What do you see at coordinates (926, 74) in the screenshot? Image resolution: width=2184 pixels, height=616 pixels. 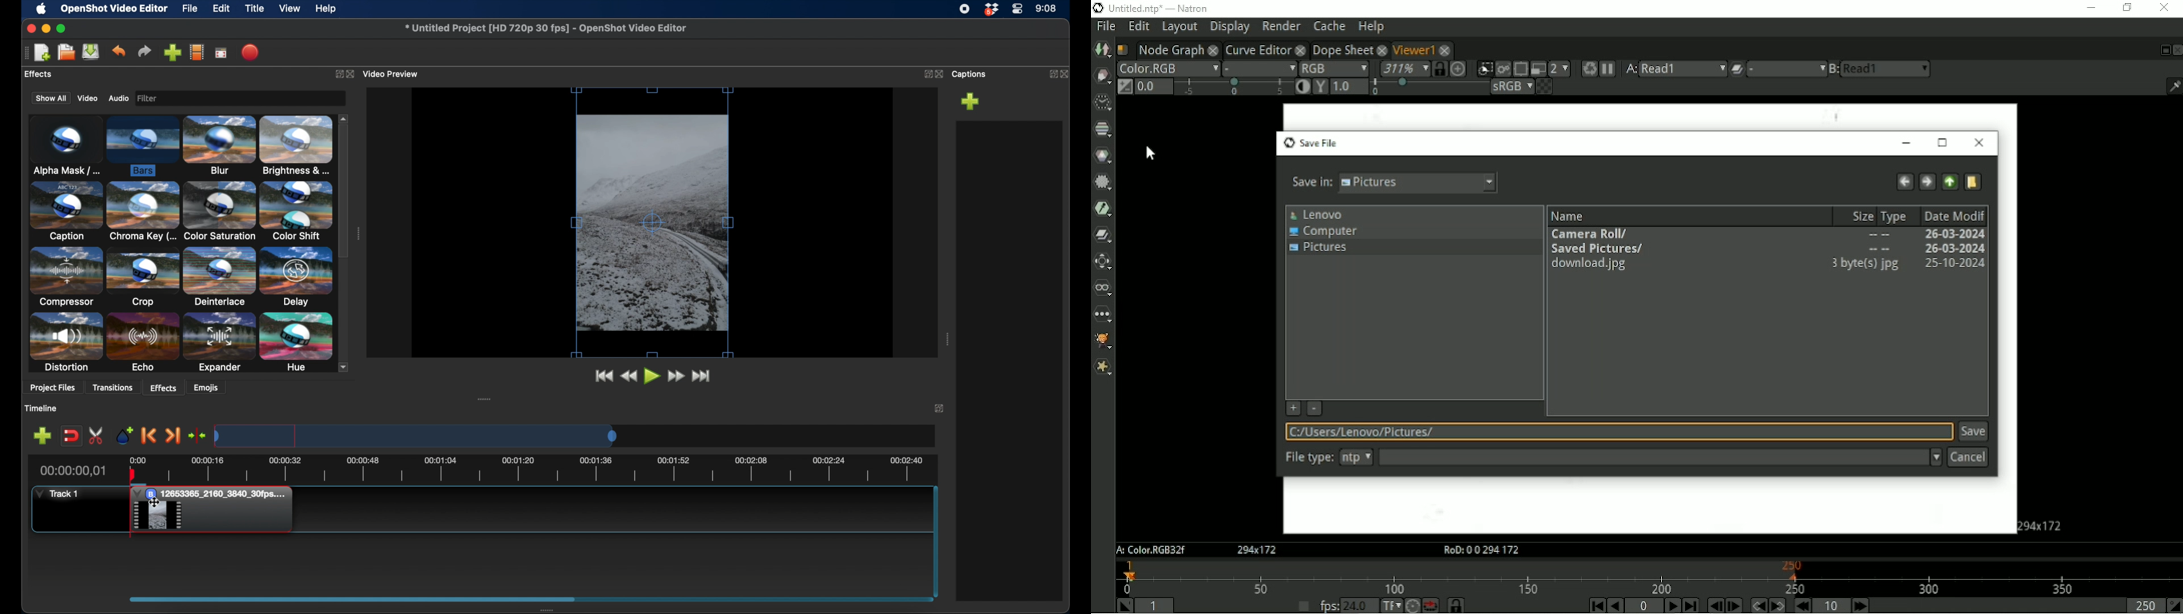 I see `expand` at bounding box center [926, 74].